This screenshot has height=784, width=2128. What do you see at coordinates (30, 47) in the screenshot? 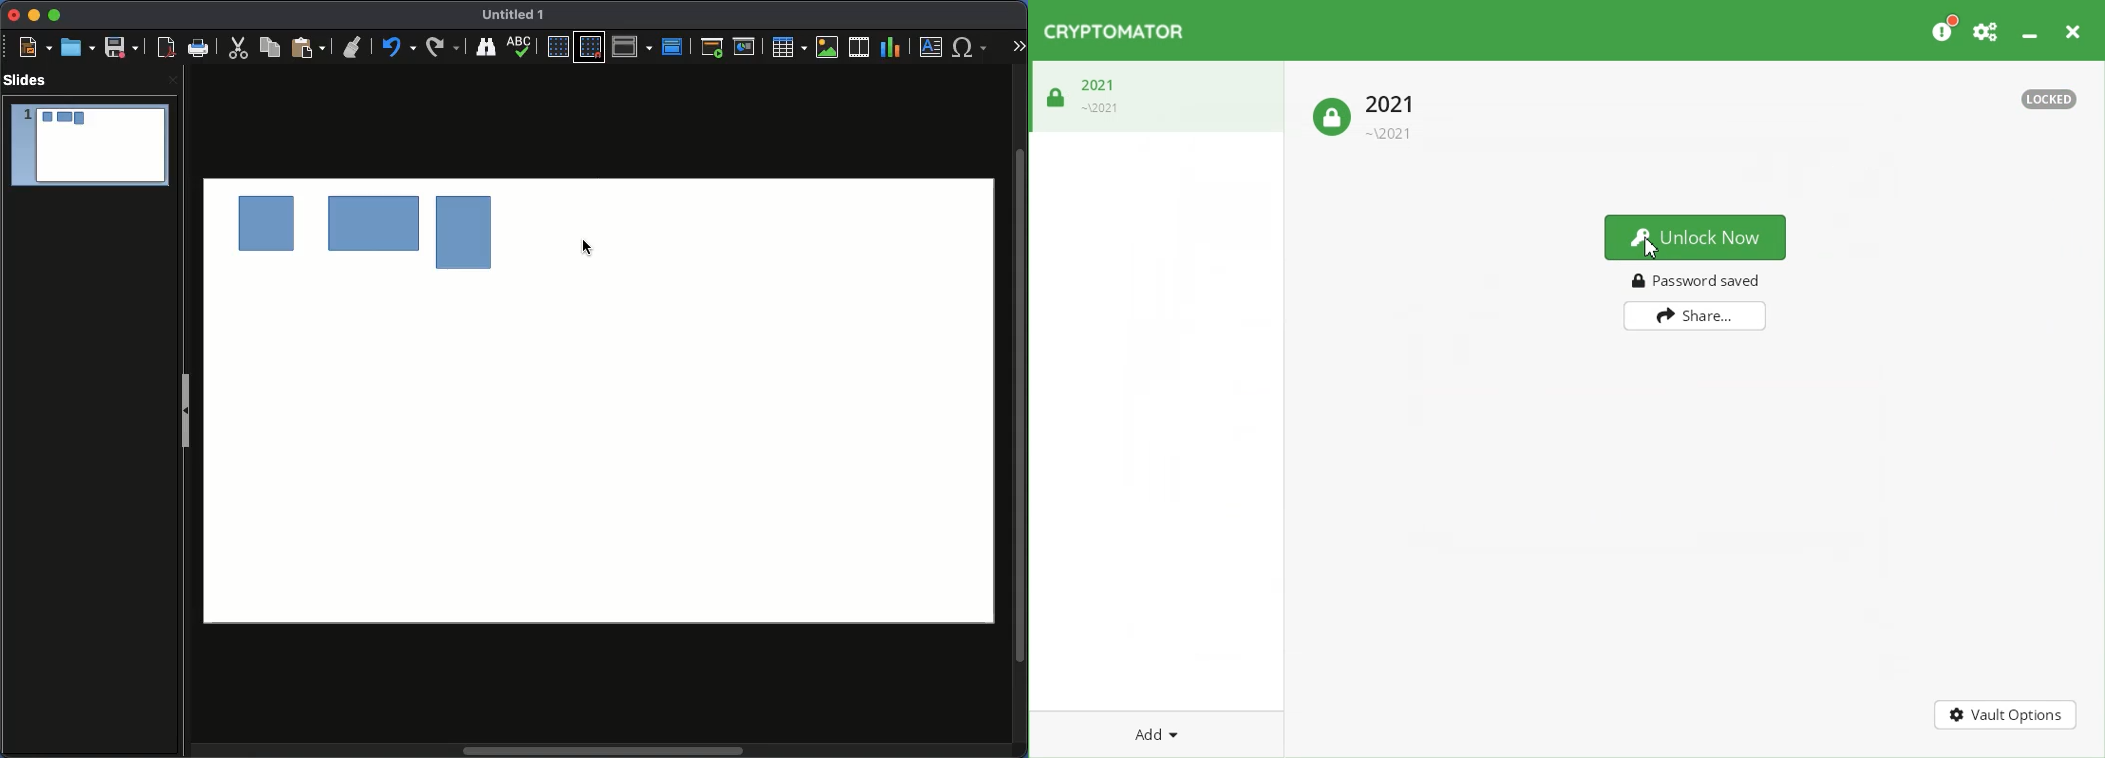
I see `New` at bounding box center [30, 47].